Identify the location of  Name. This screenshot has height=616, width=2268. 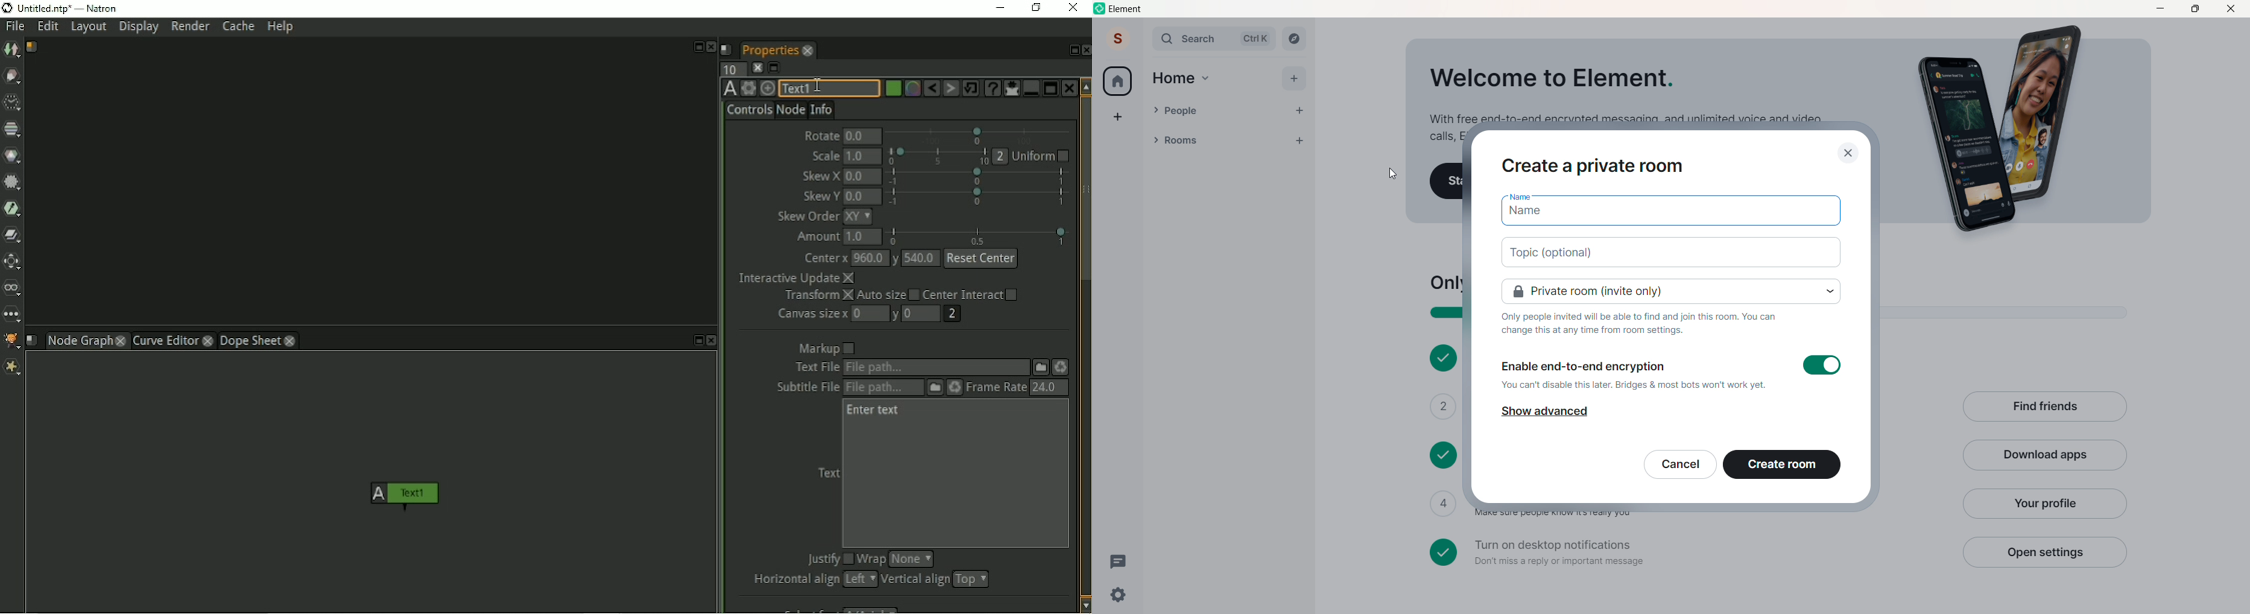
(1519, 196).